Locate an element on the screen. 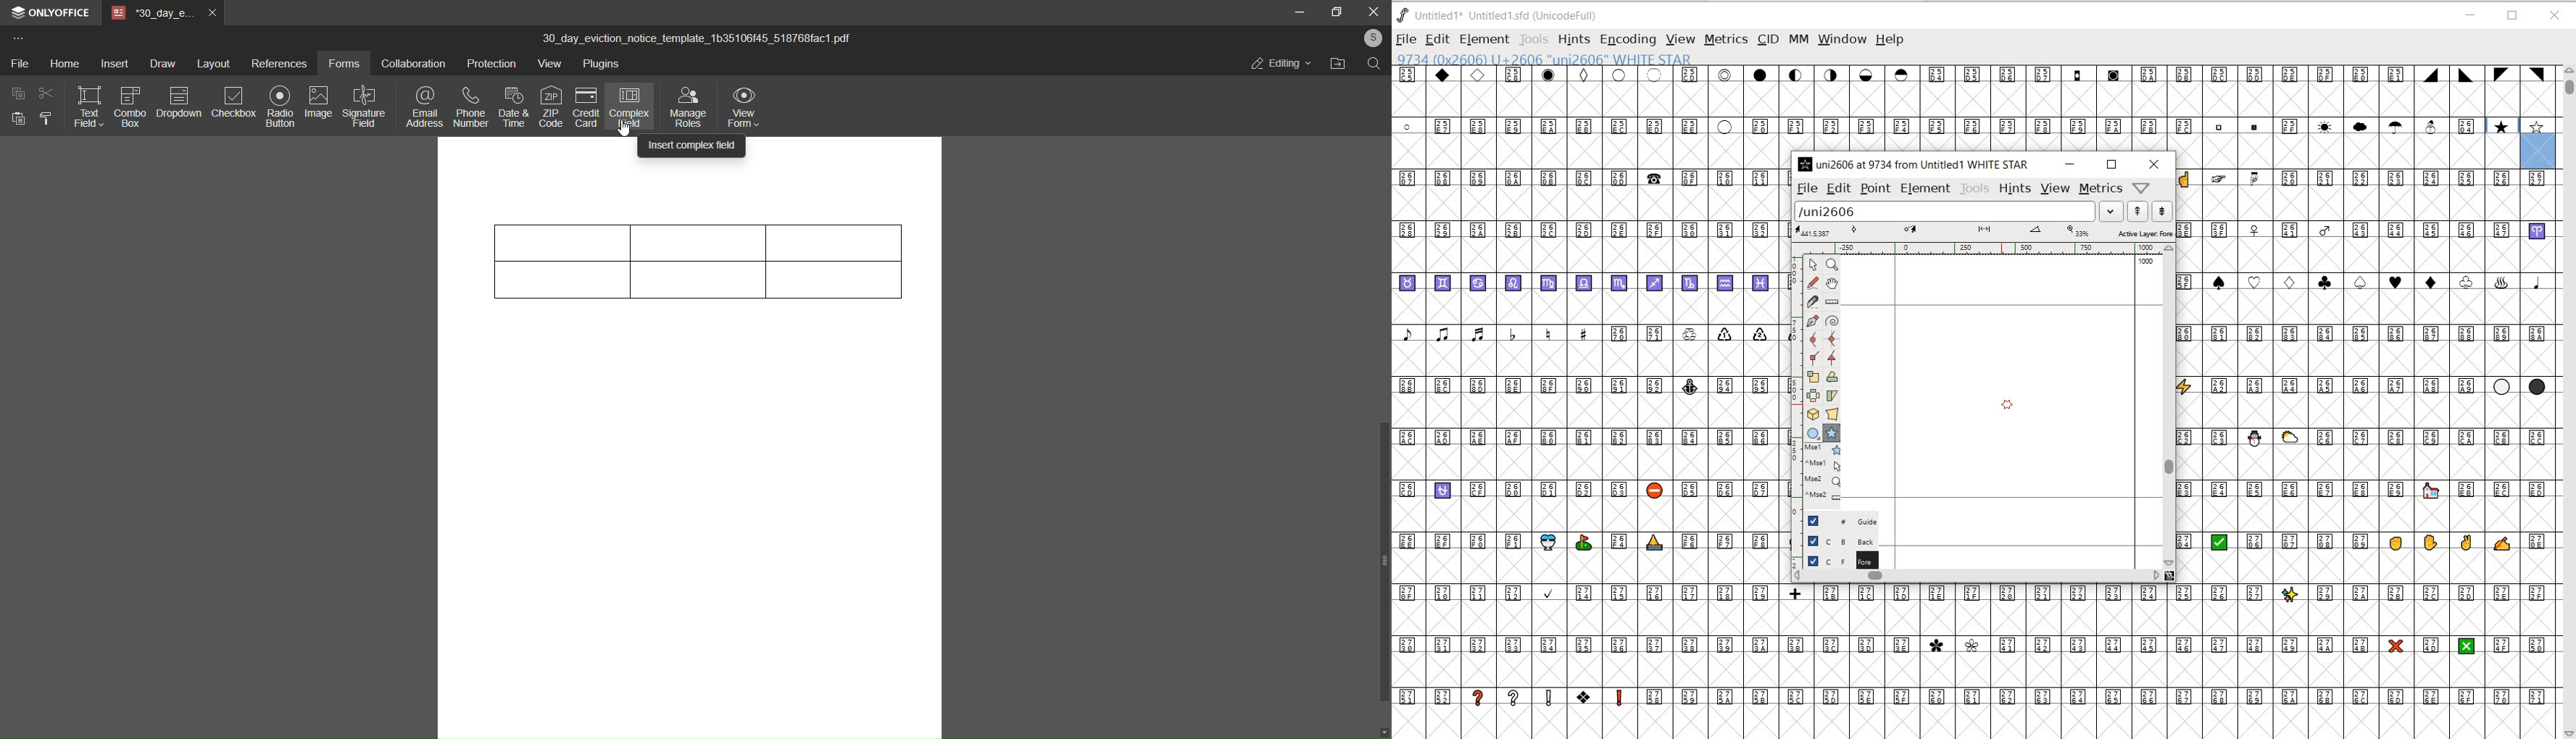 This screenshot has height=756, width=2576. ADD A CORNER POINT is located at coordinates (1815, 359).